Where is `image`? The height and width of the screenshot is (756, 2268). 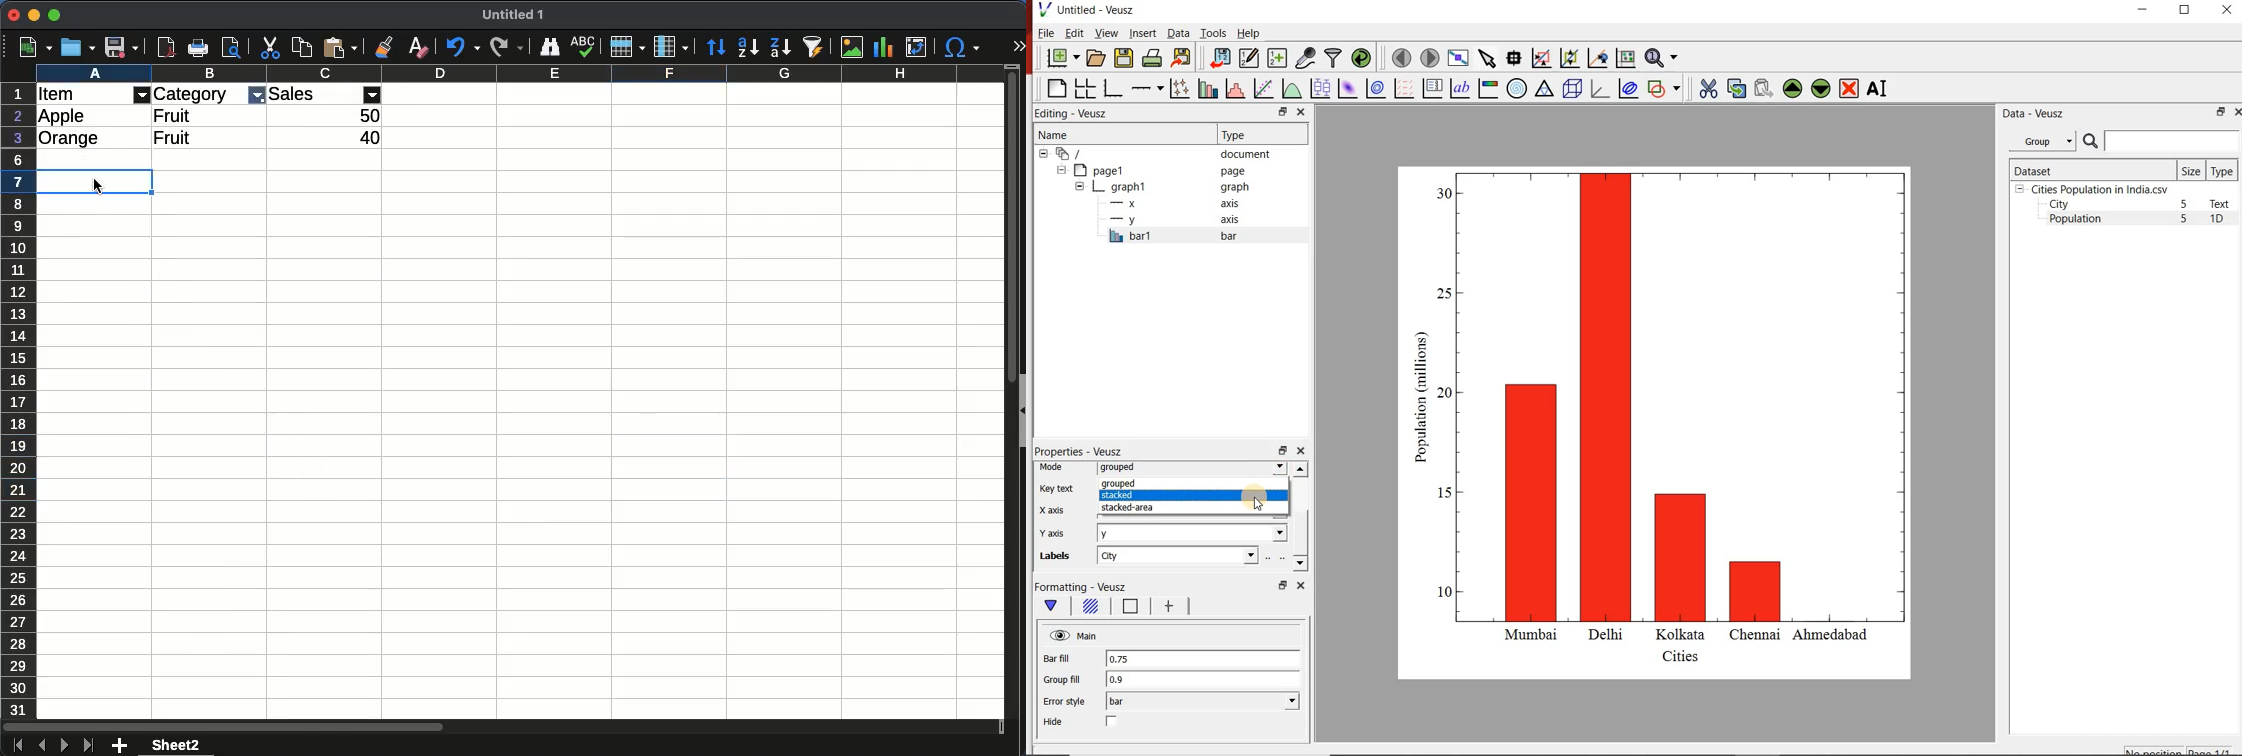 image is located at coordinates (853, 46).